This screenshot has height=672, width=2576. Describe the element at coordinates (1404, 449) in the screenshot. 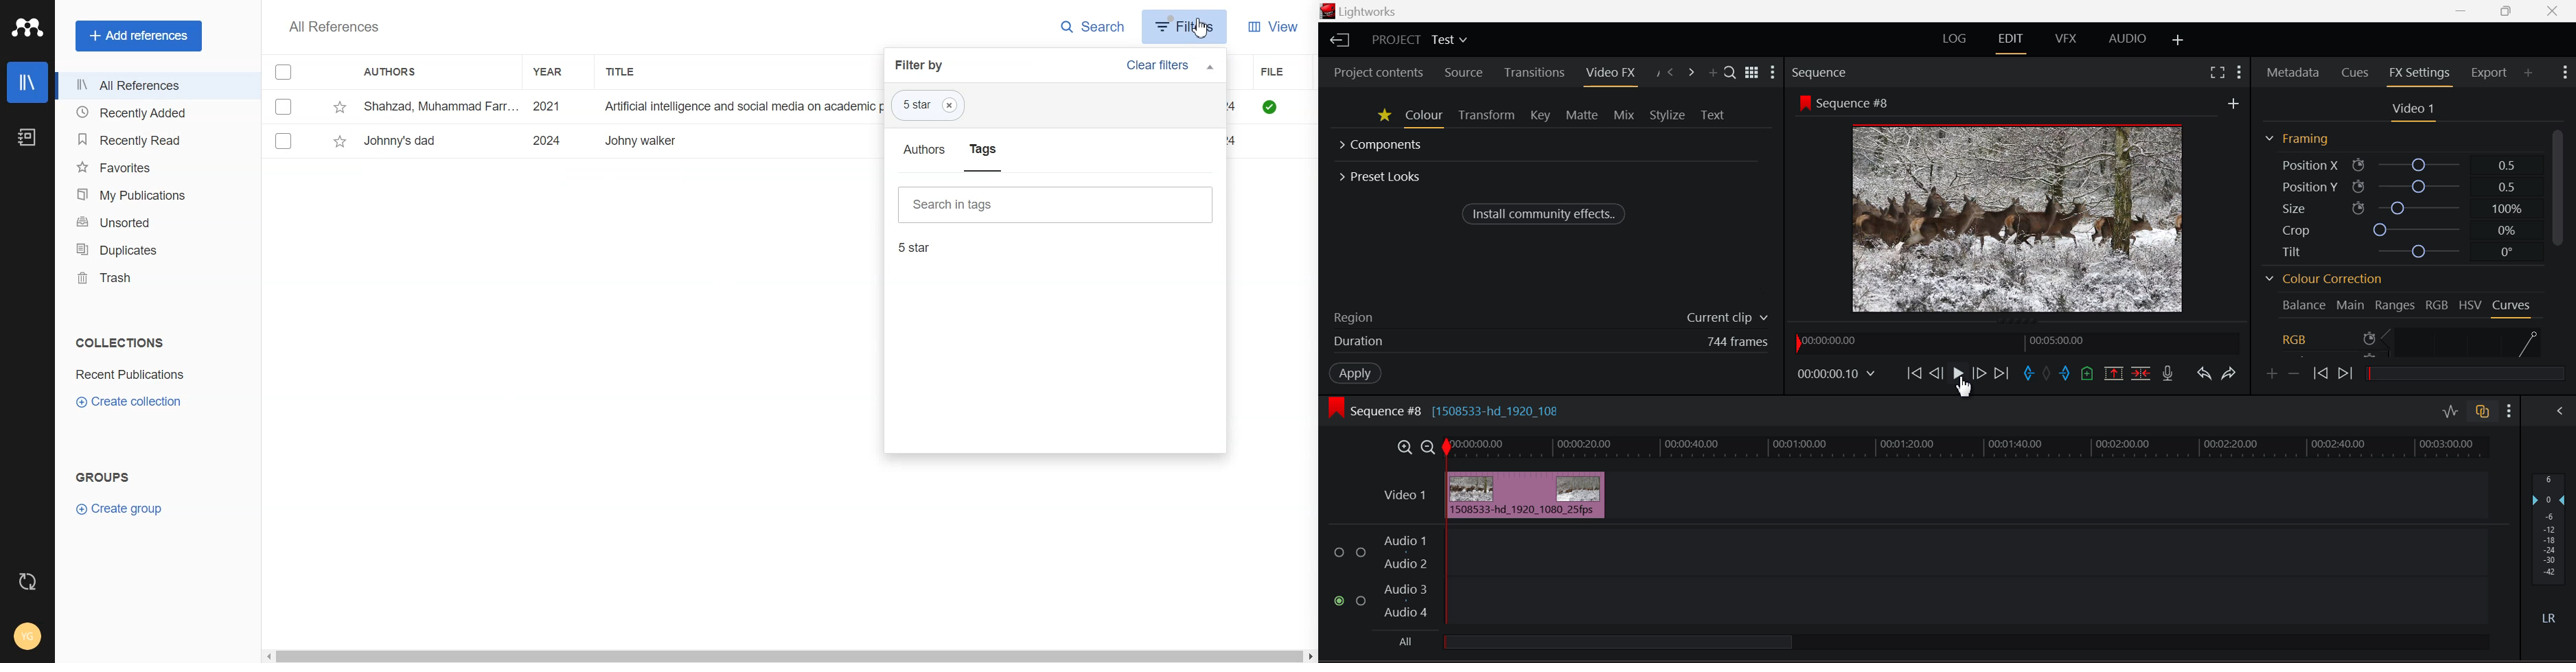

I see `Timeline Zoom In` at that location.